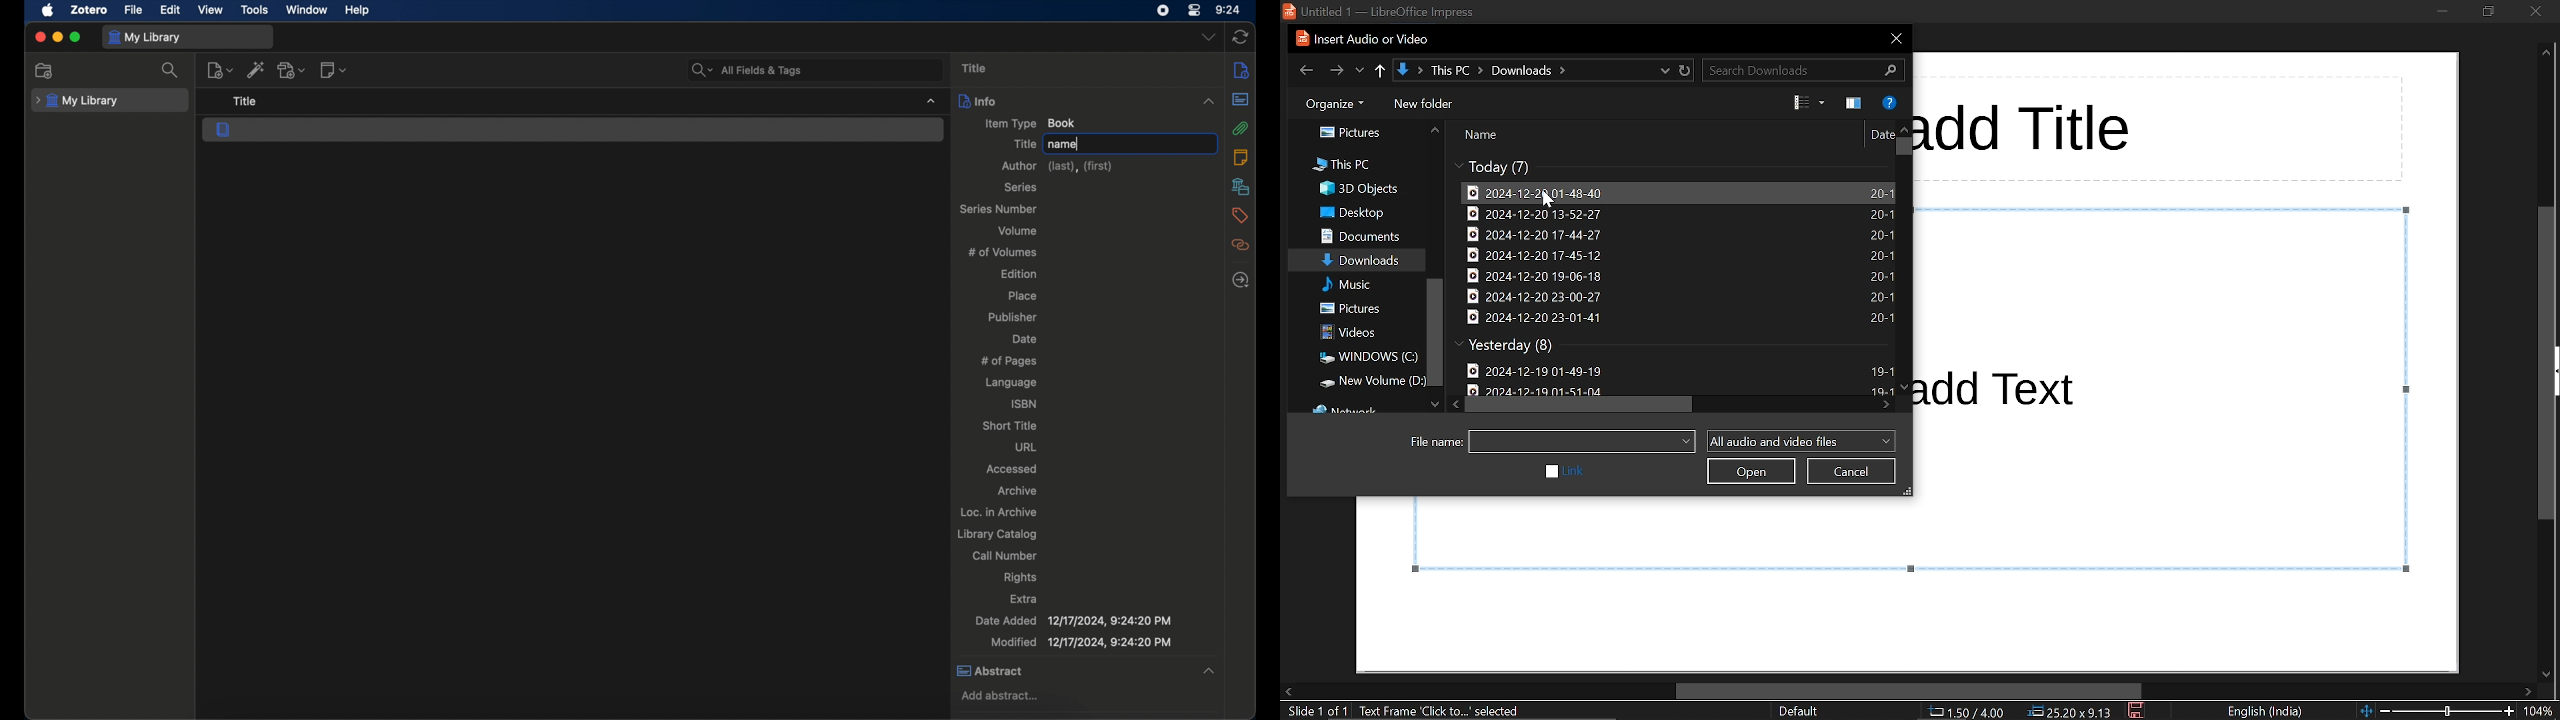 Image resolution: width=2576 pixels, height=728 pixels. What do you see at coordinates (1303, 69) in the screenshot?
I see `previous` at bounding box center [1303, 69].